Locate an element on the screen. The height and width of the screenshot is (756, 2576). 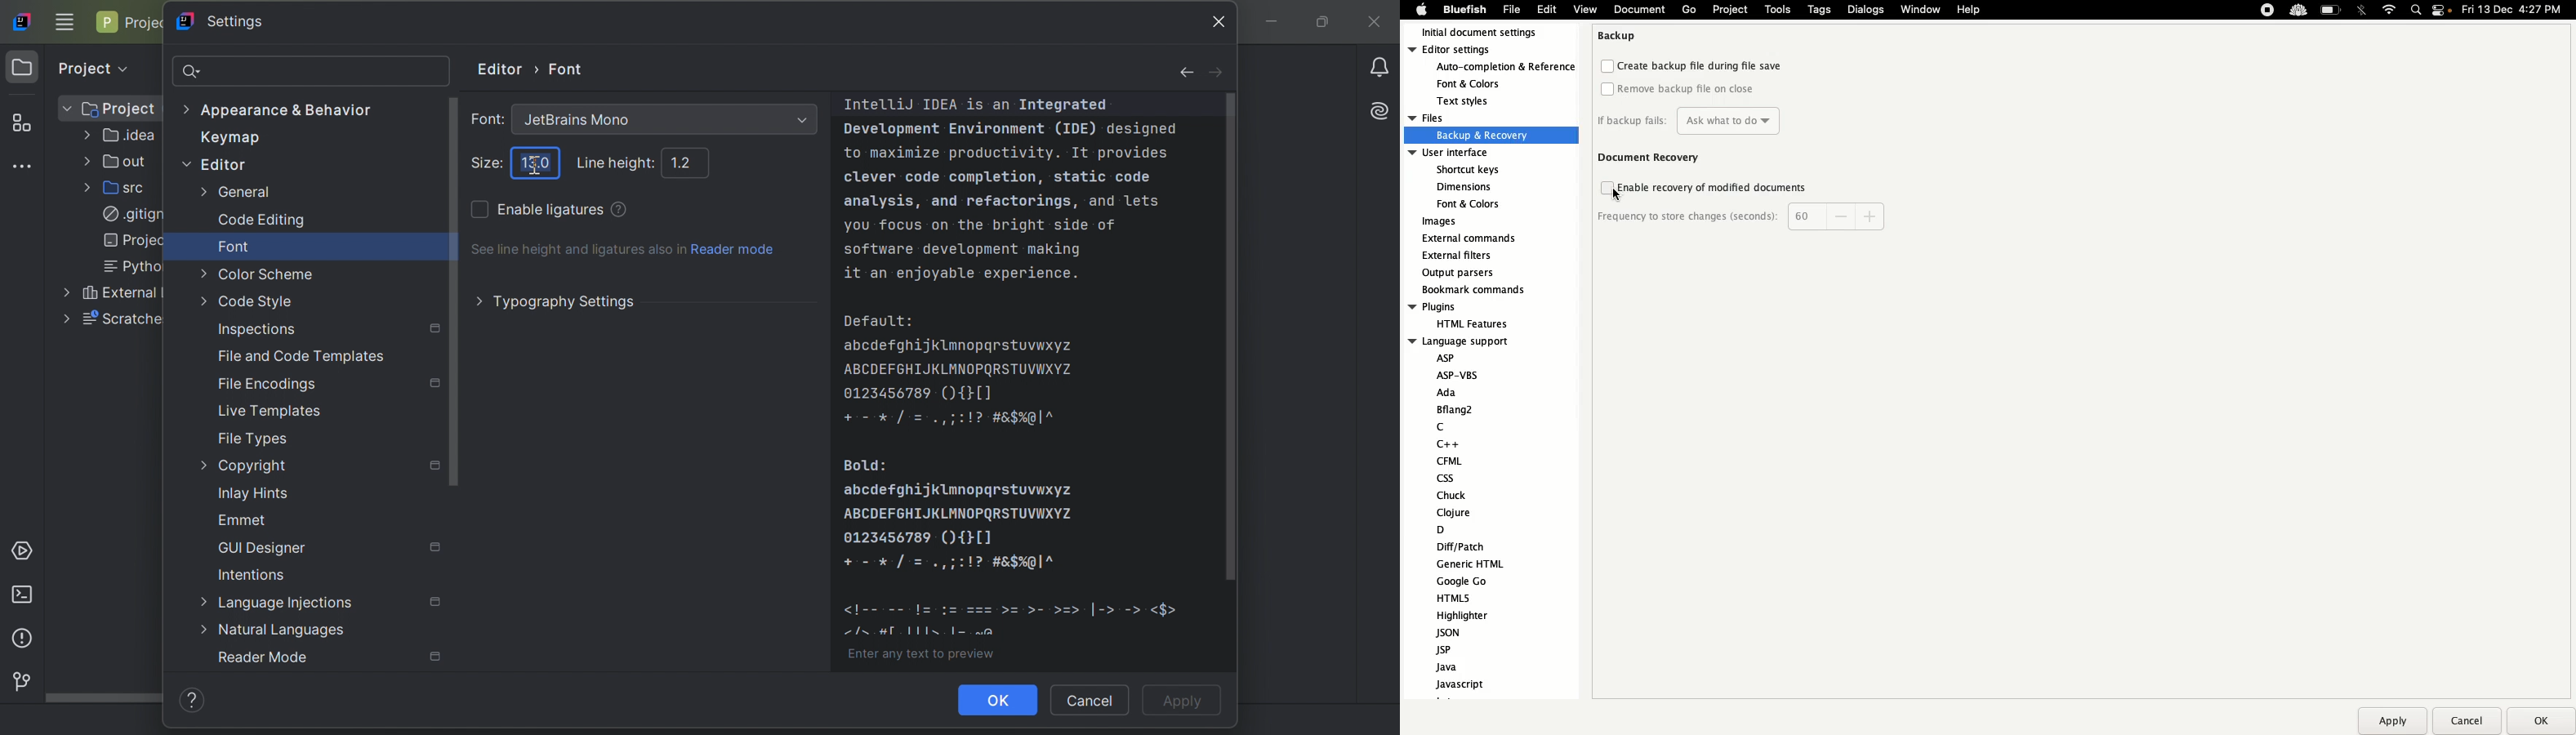
Document recovery is located at coordinates (1651, 158).